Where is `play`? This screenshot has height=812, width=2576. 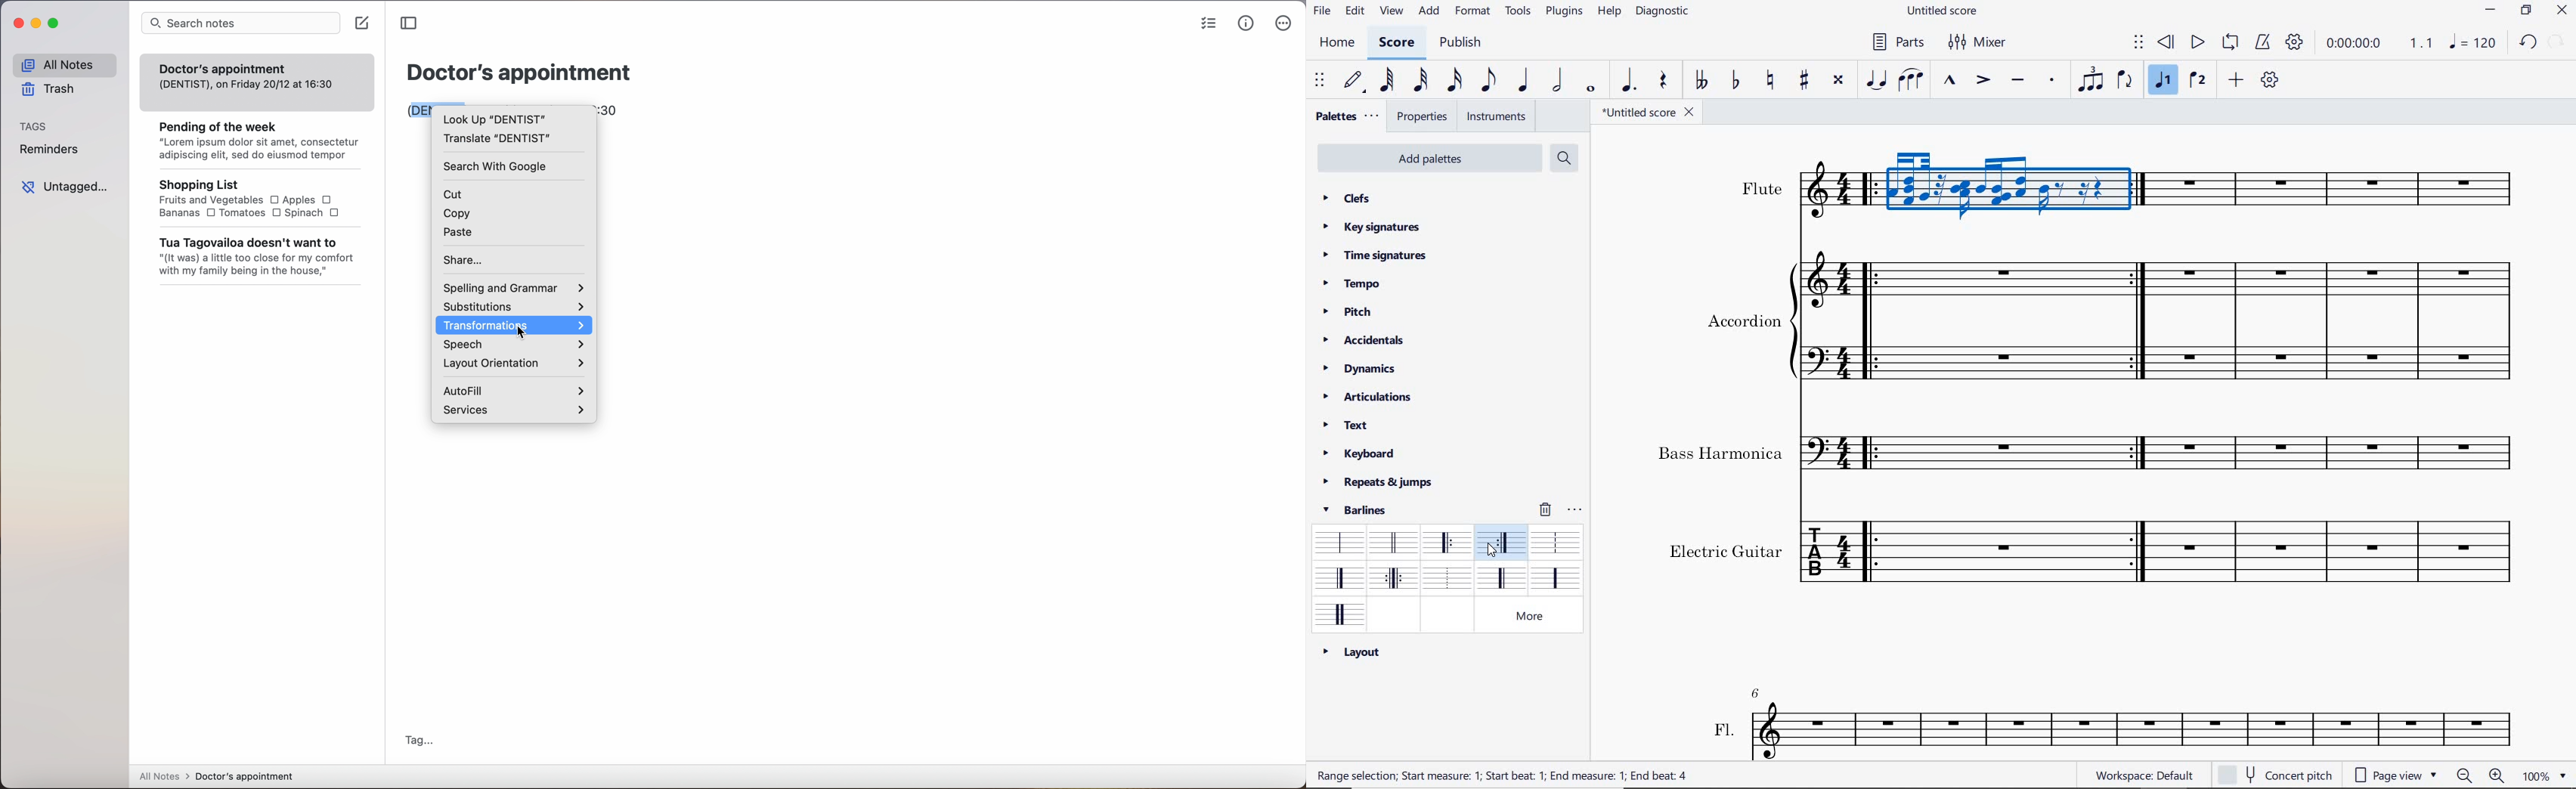
play is located at coordinates (2197, 43).